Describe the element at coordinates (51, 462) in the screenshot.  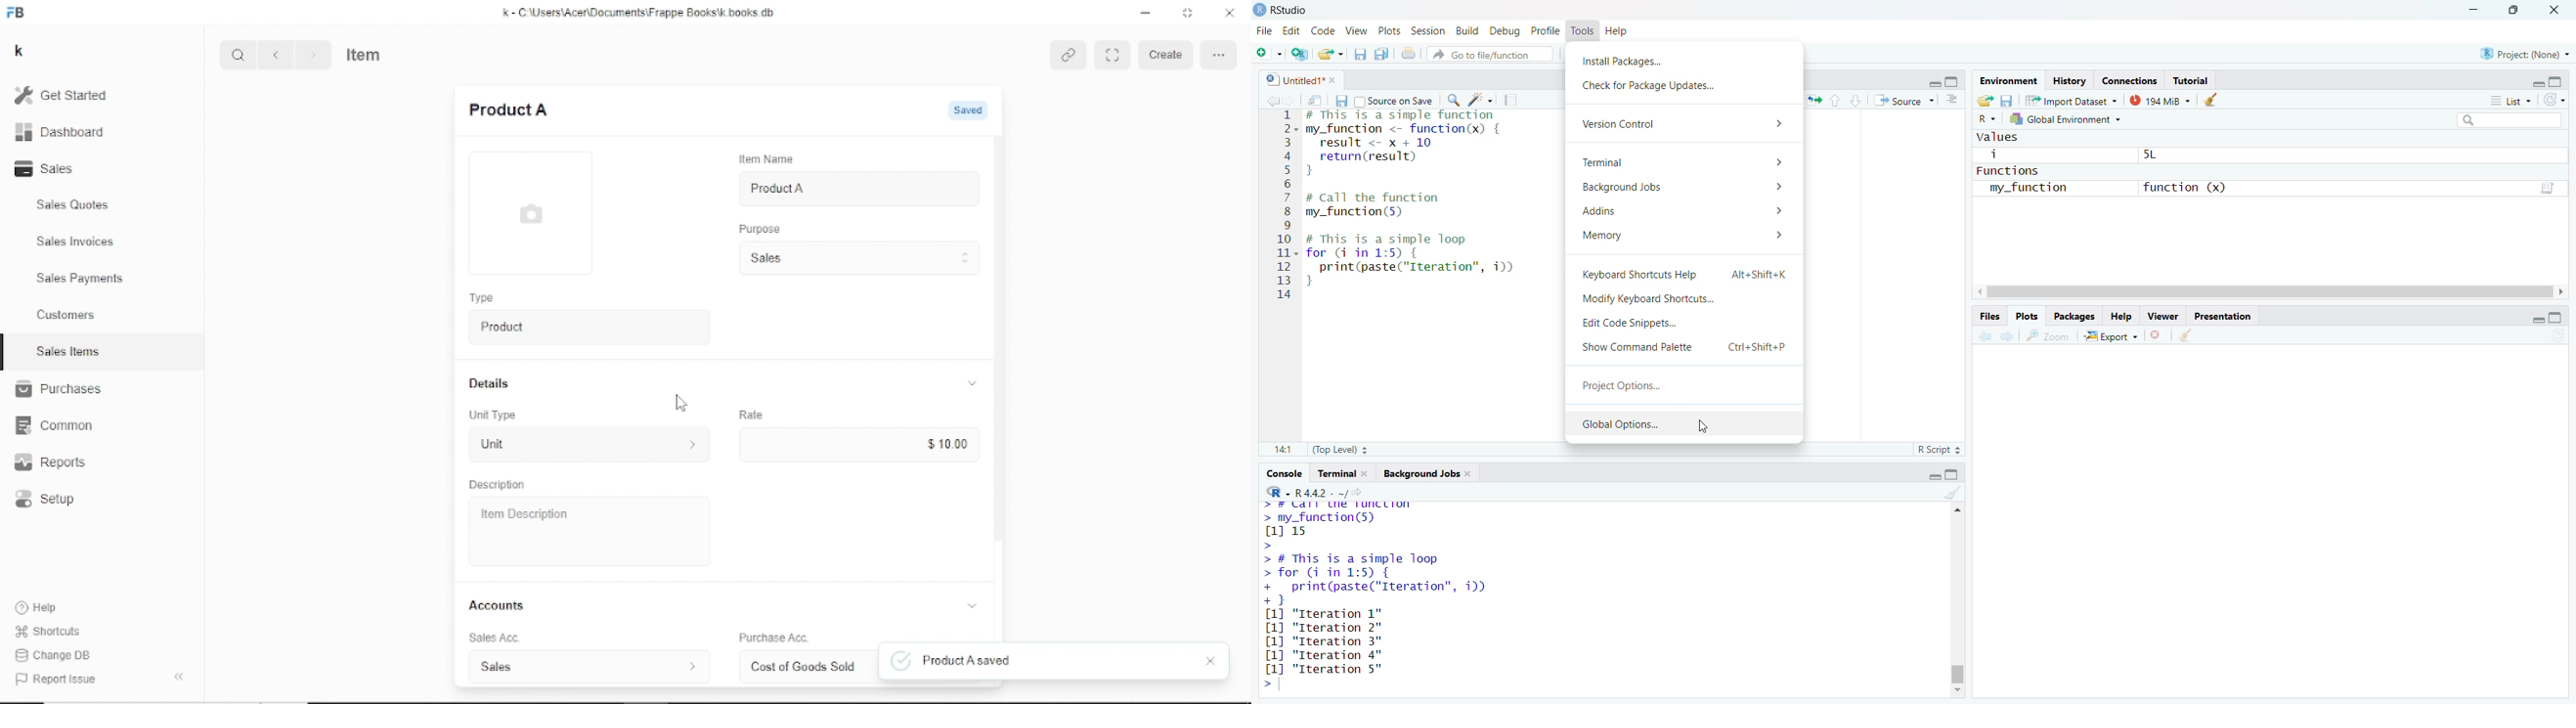
I see `Reports` at that location.